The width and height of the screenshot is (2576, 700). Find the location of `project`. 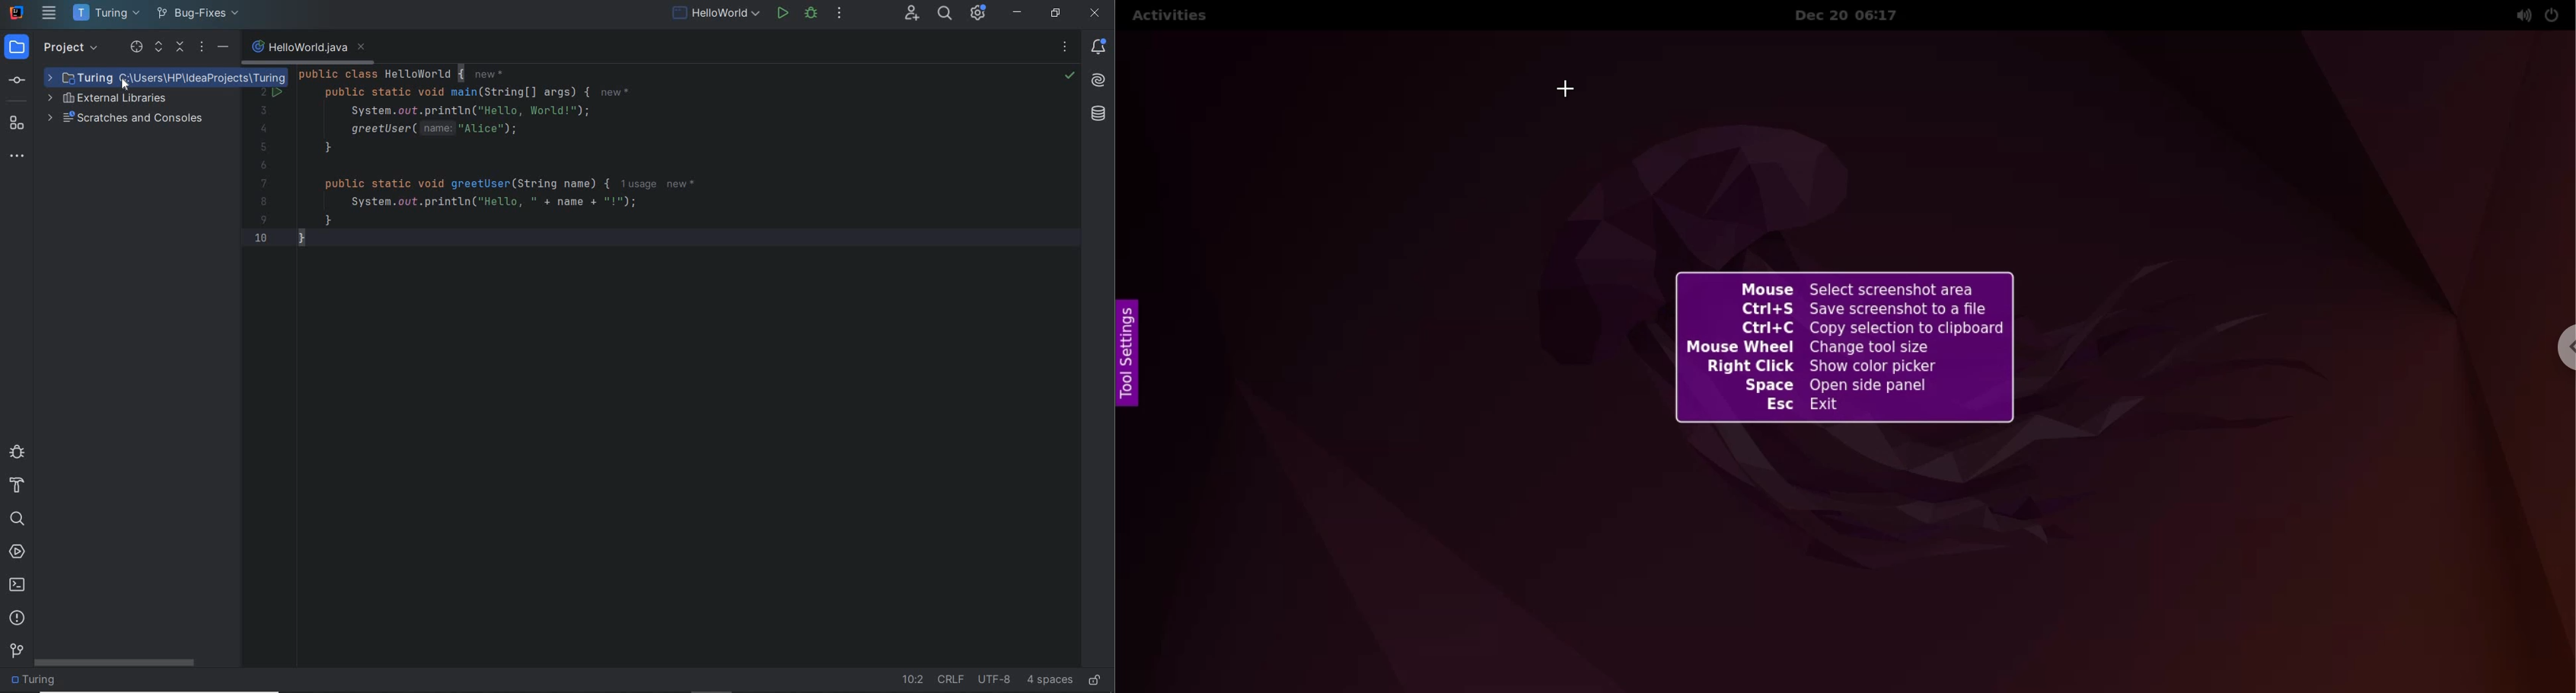

project is located at coordinates (52, 48).